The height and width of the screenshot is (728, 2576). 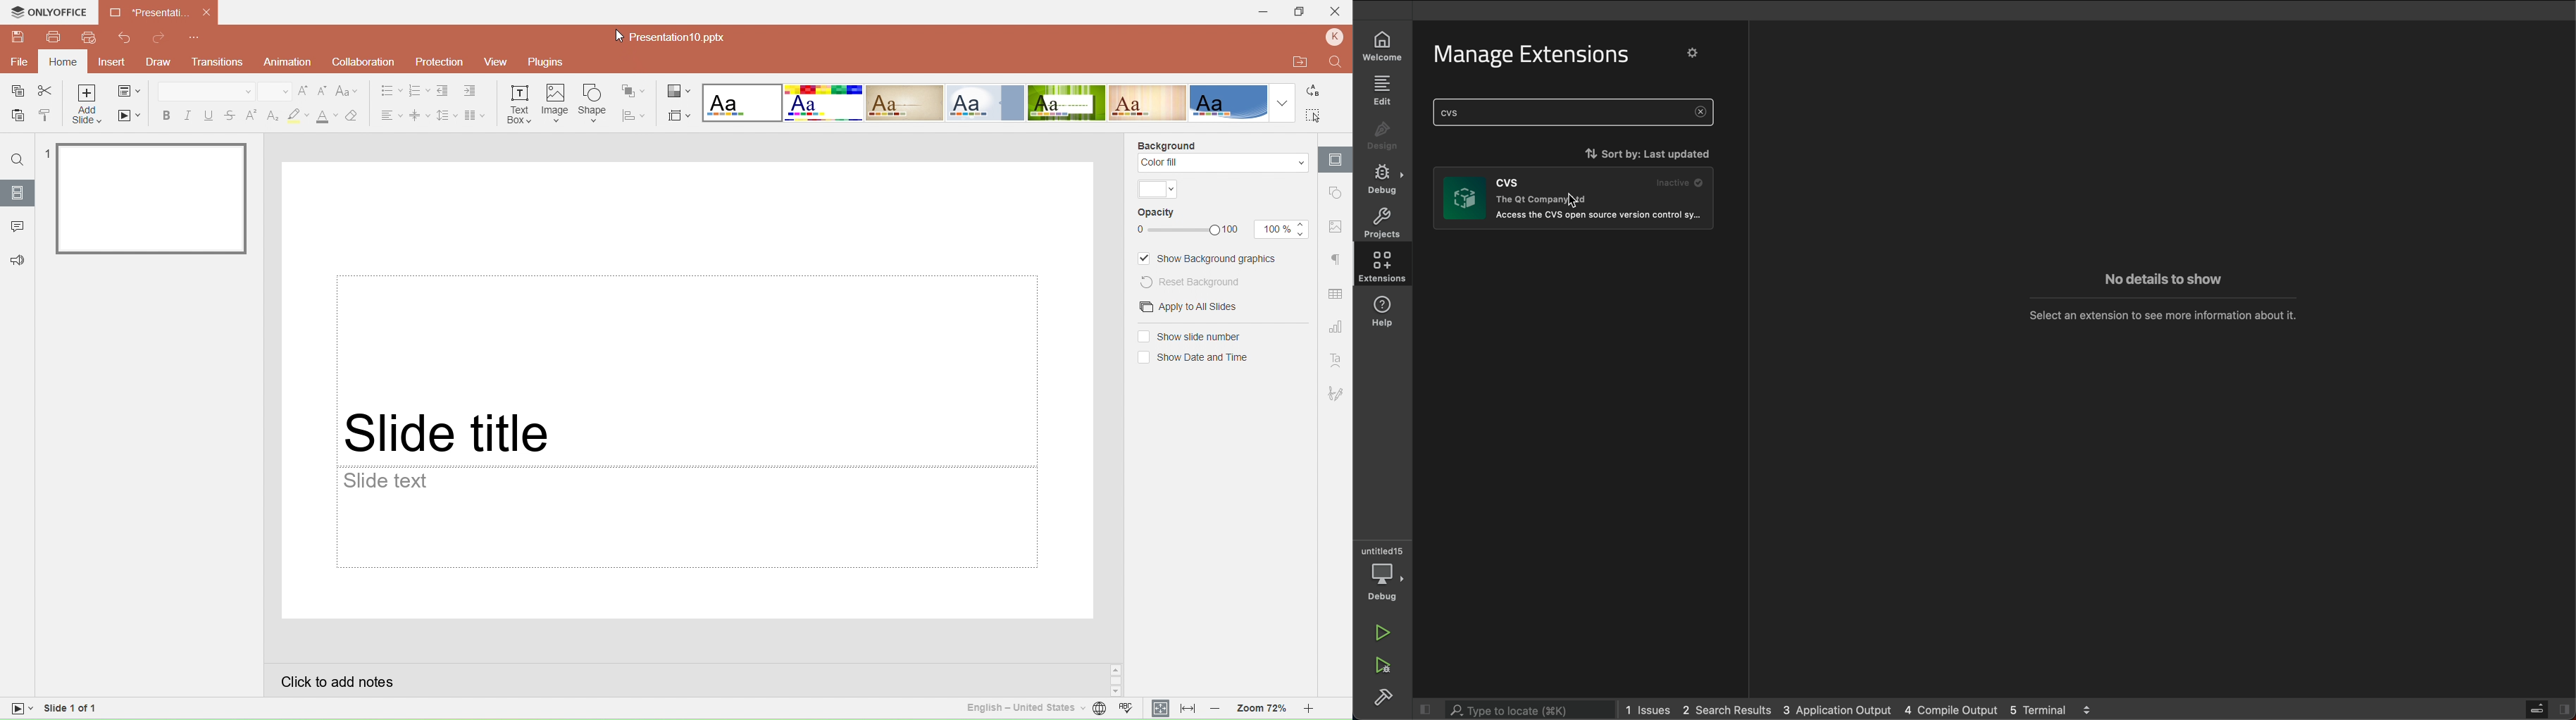 I want to click on Quick print, so click(x=88, y=38).